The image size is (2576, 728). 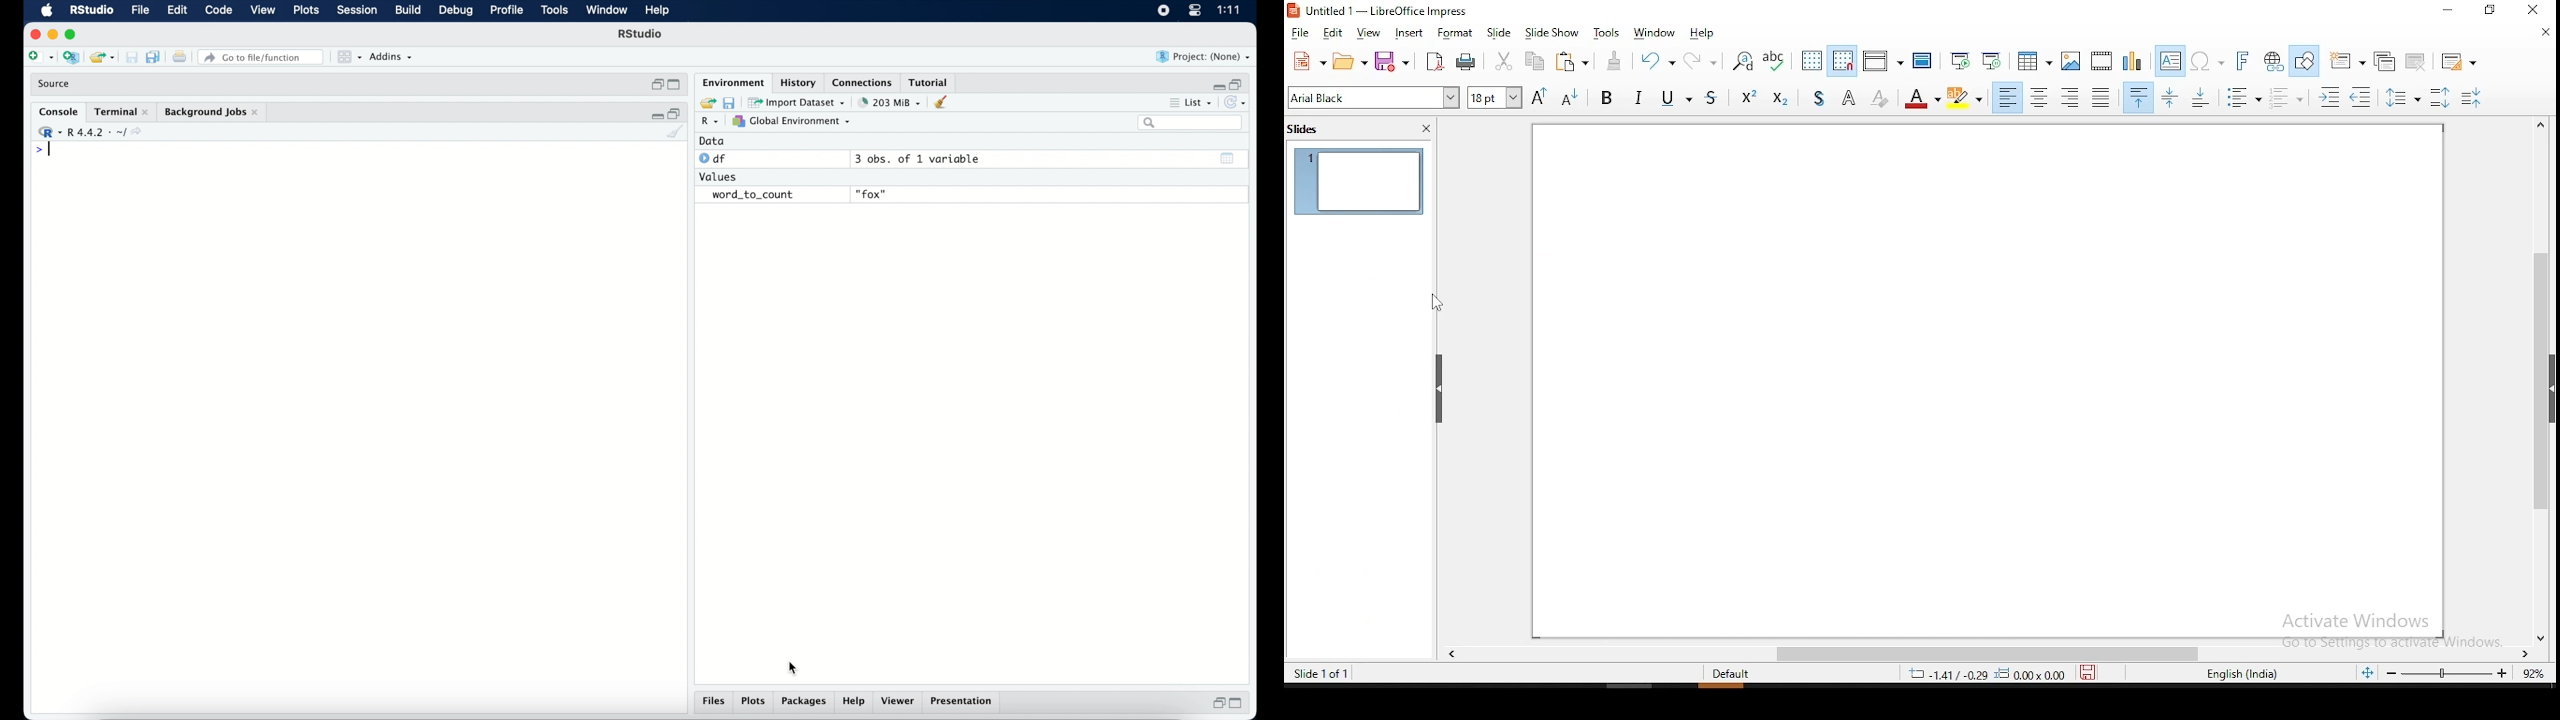 I want to click on start from current slide, so click(x=1994, y=60).